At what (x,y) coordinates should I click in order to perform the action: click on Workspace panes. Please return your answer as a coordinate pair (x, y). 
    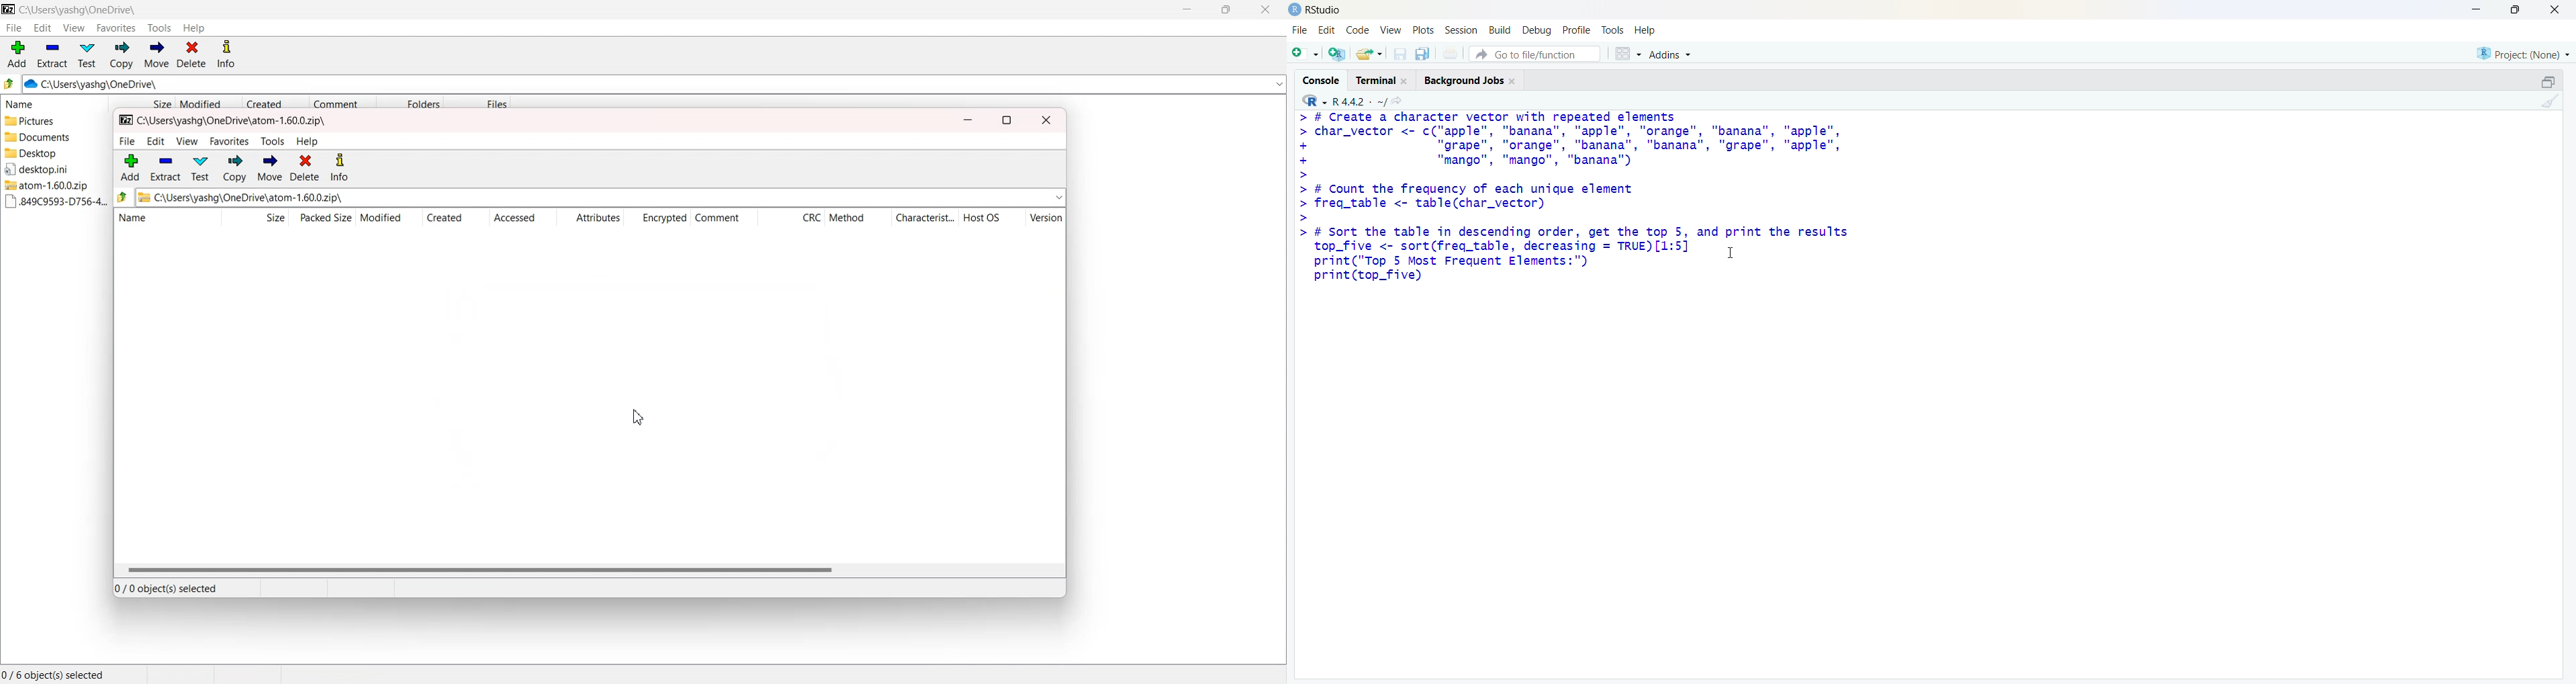
    Looking at the image, I should click on (1628, 54).